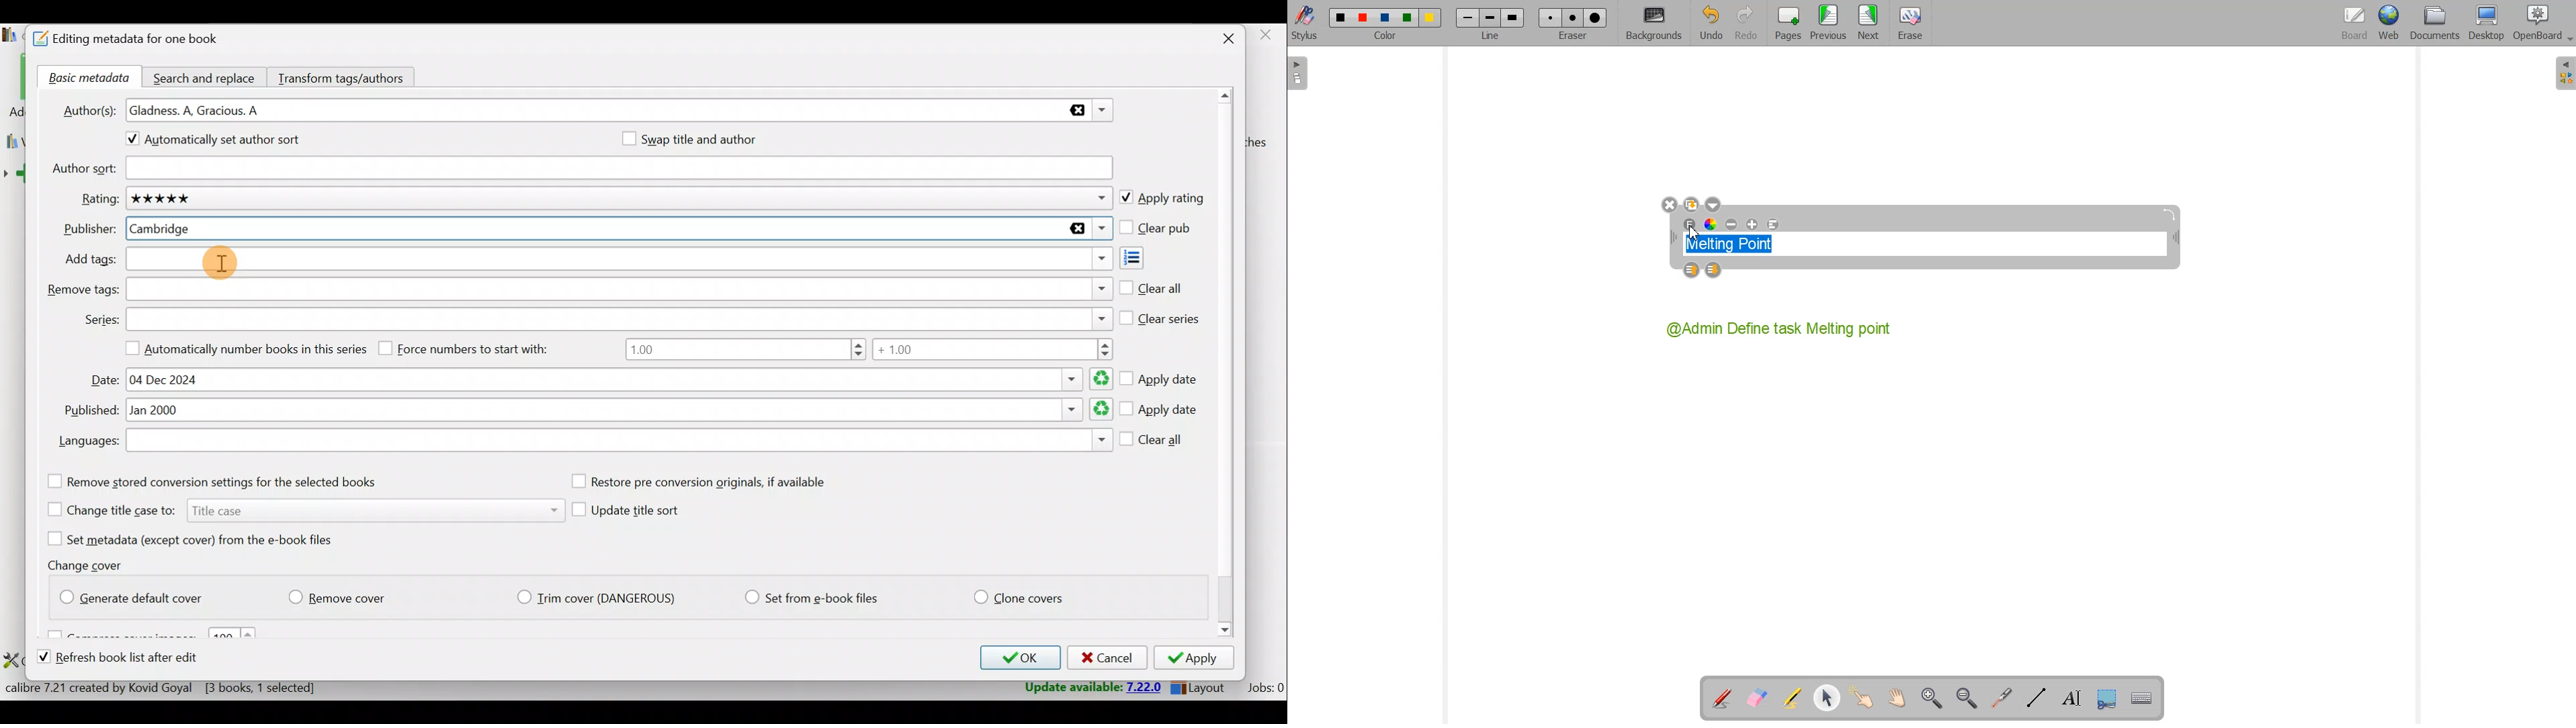  Describe the element at coordinates (82, 169) in the screenshot. I see `Author sort:` at that location.